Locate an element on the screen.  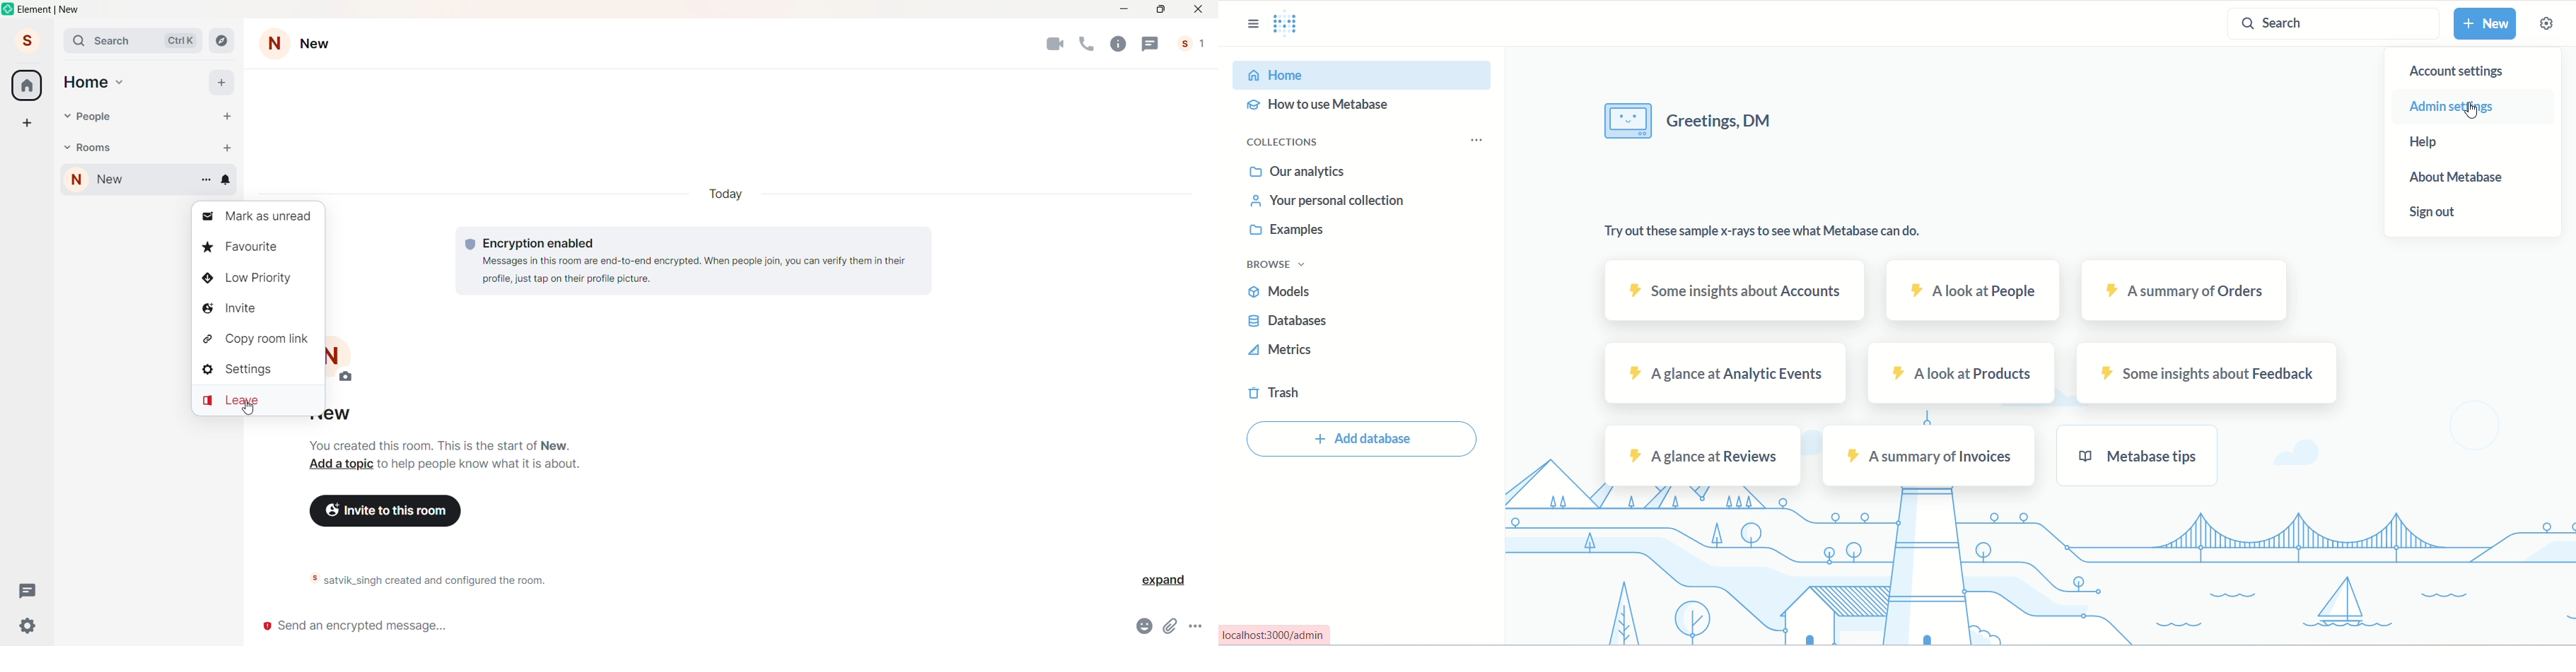
new is located at coordinates (2485, 23).